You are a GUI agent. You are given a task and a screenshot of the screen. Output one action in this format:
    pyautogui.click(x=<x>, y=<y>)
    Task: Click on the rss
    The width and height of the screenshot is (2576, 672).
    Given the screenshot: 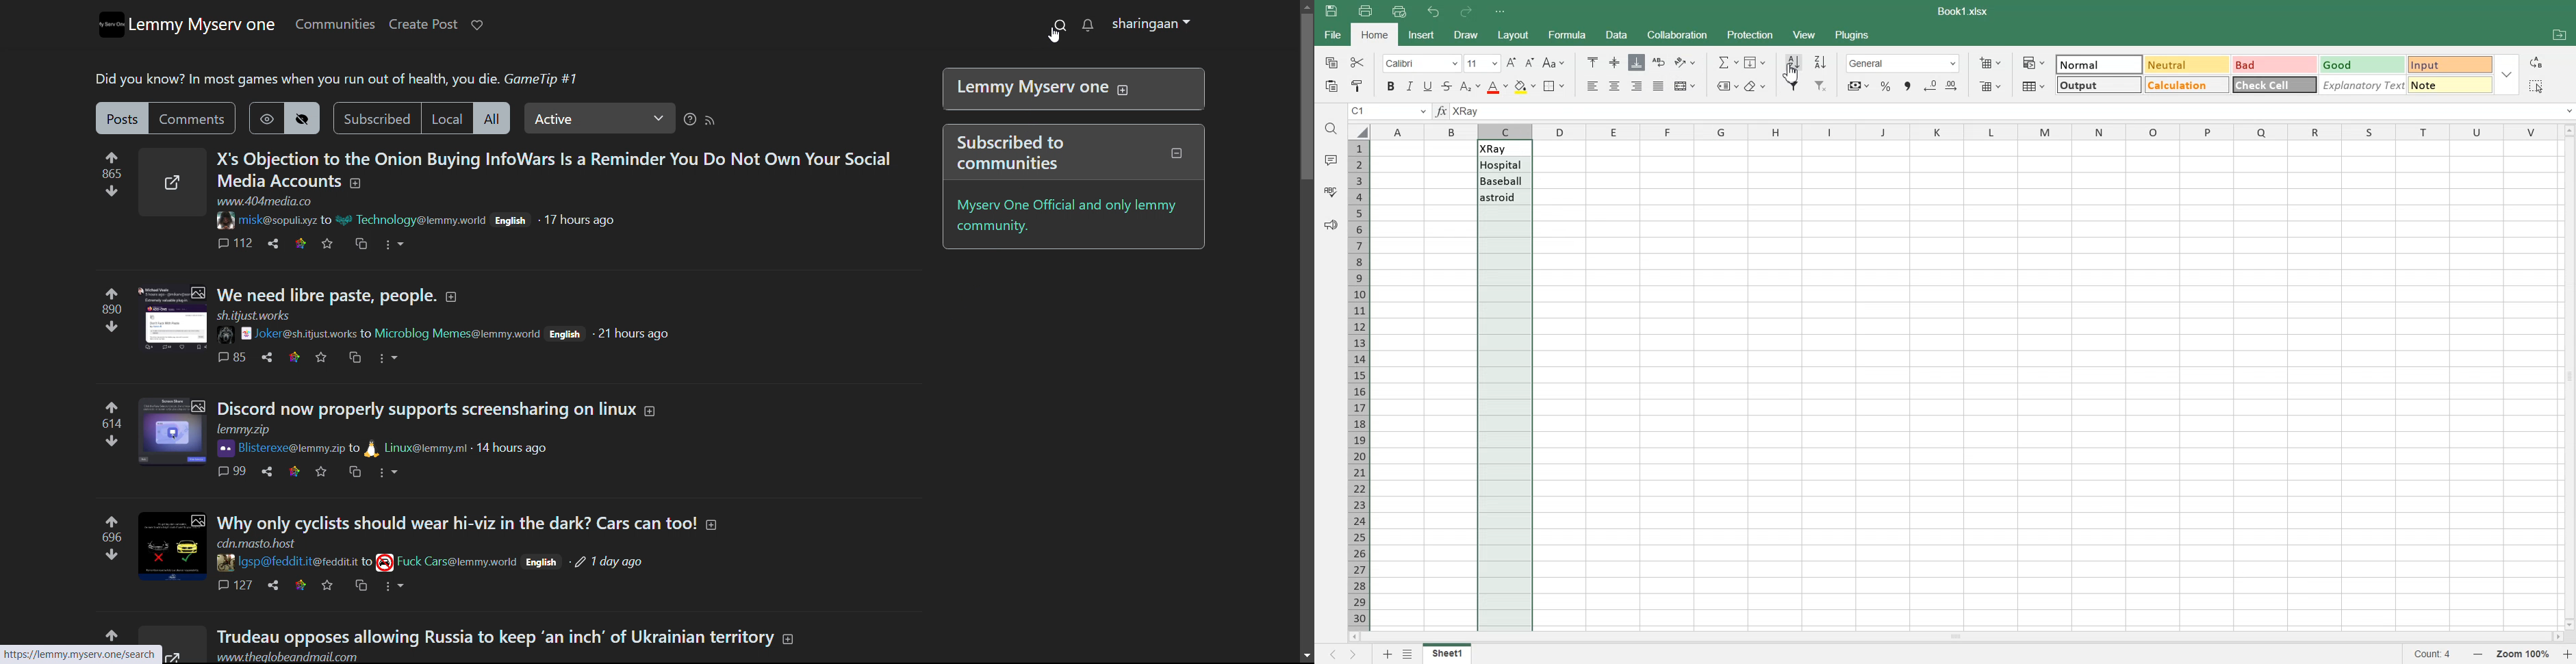 What is the action you would take?
    pyautogui.click(x=711, y=120)
    